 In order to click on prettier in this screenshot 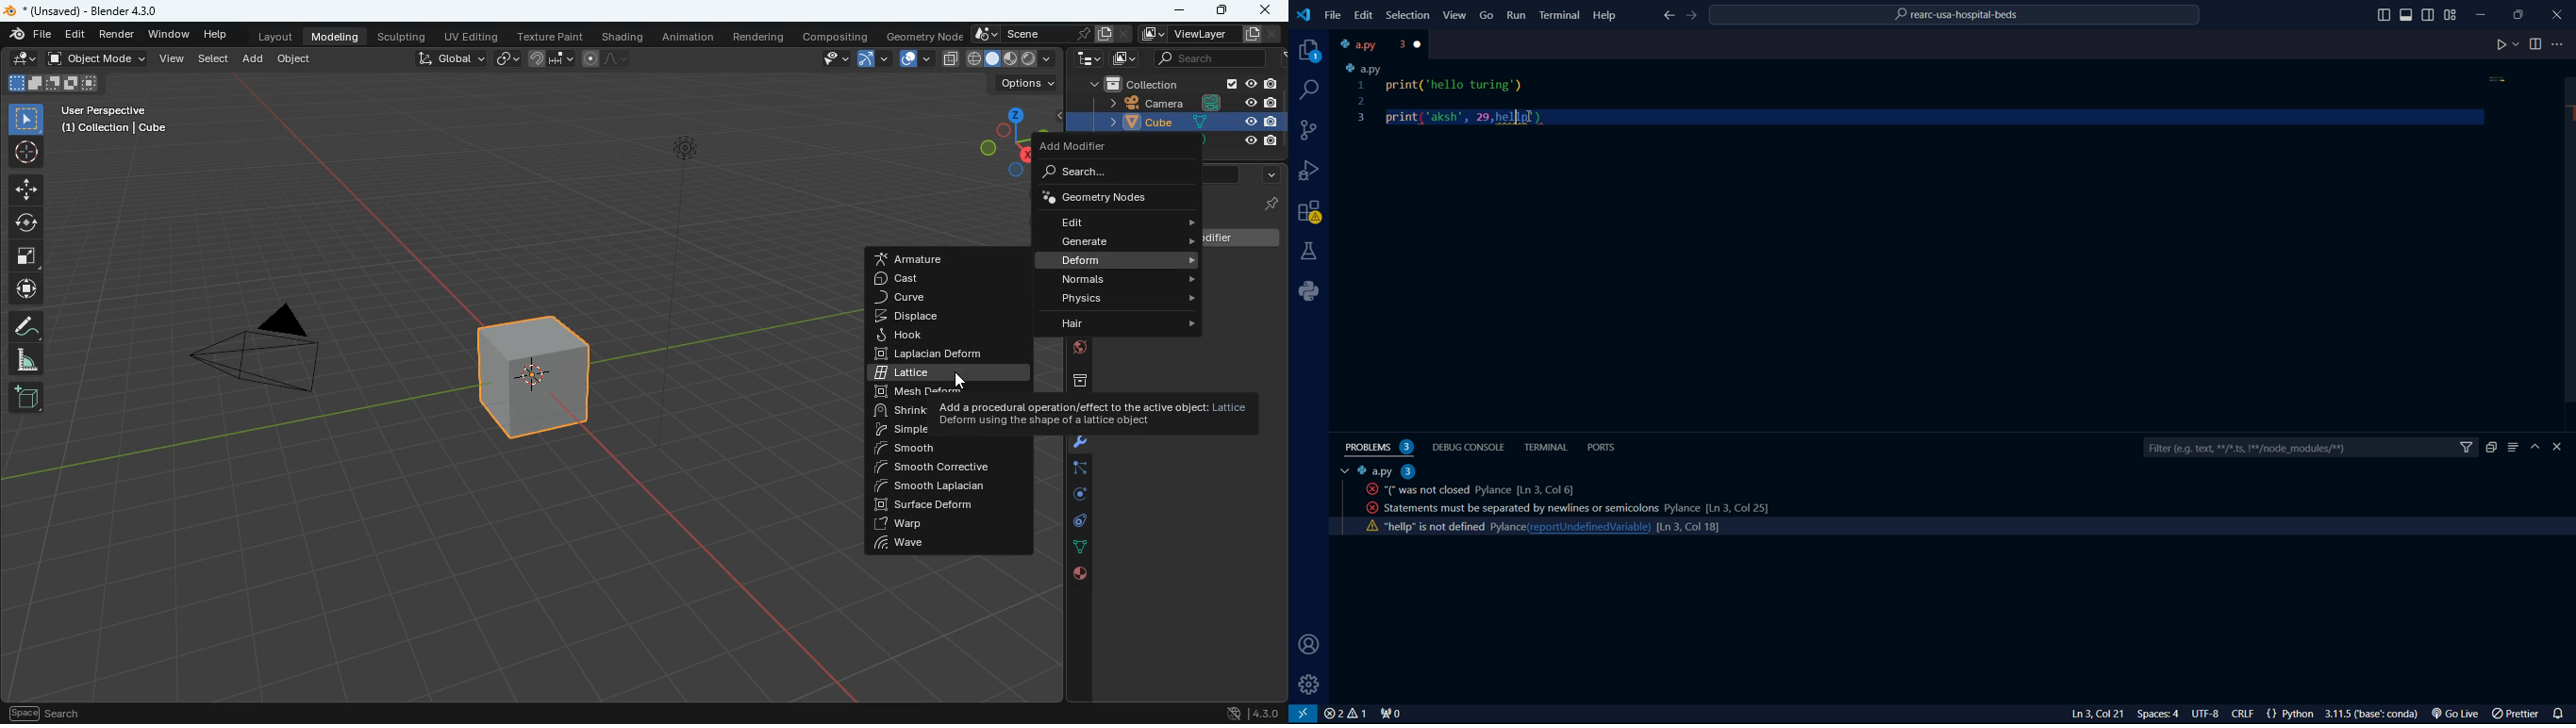, I will do `click(2517, 715)`.